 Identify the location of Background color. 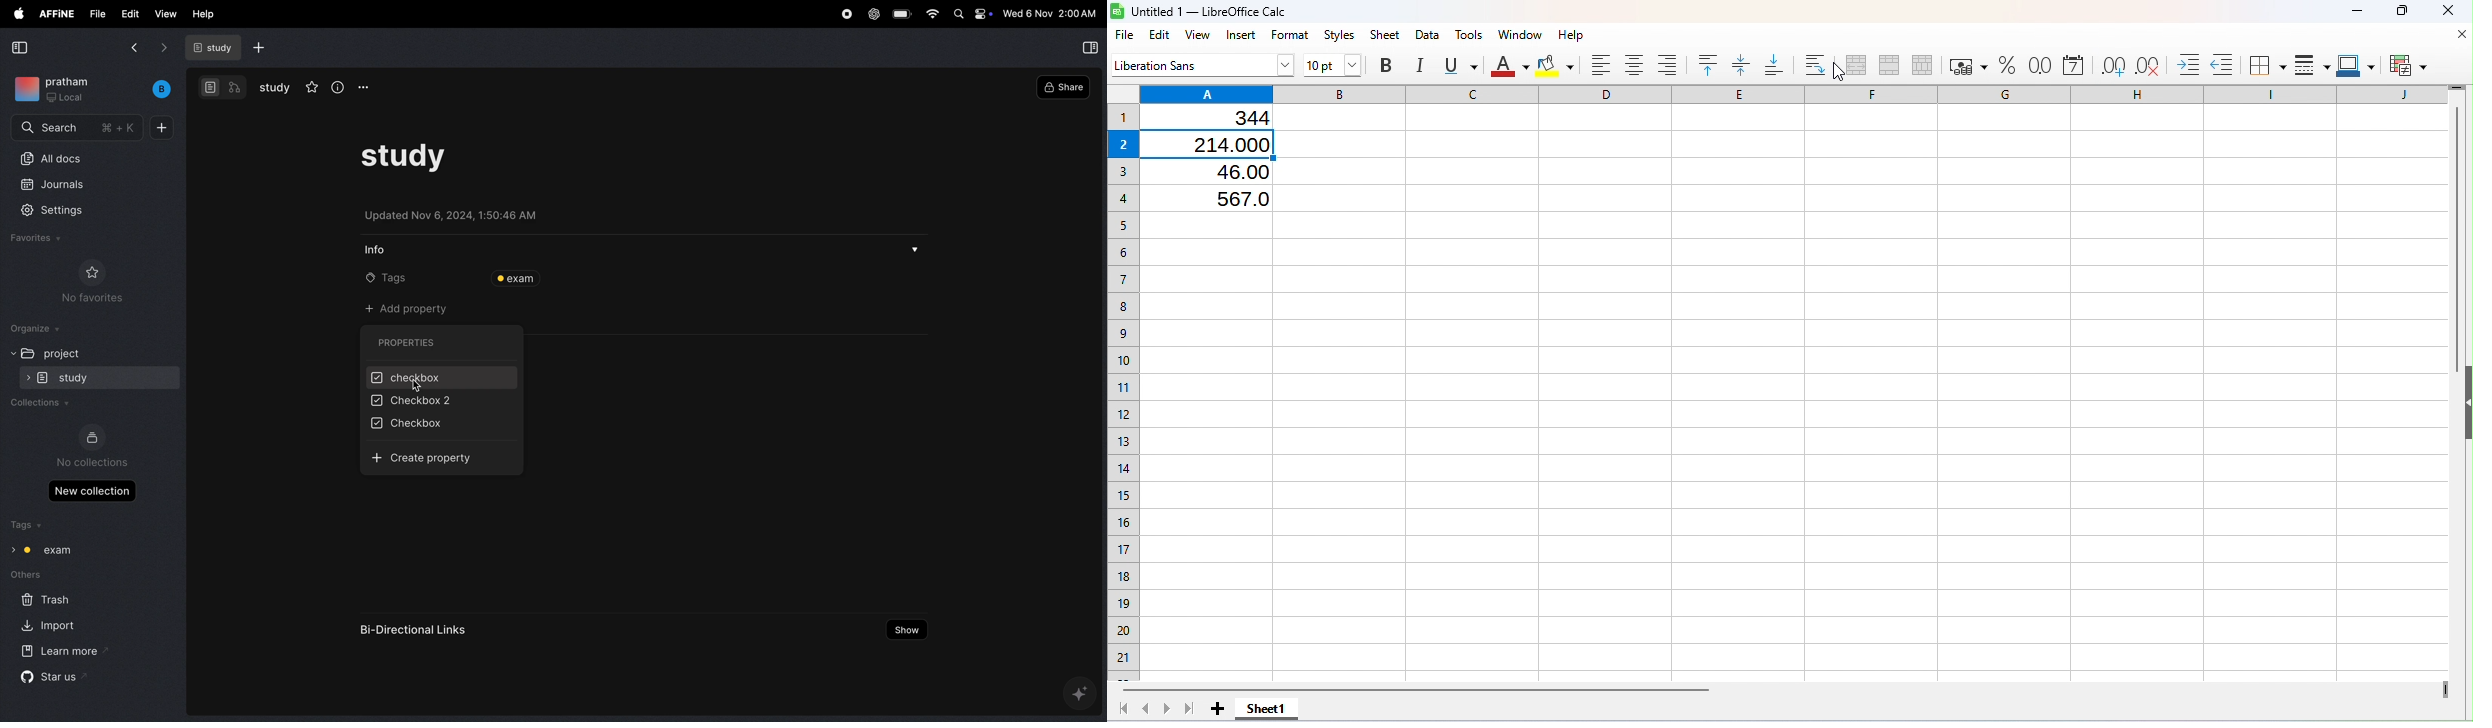
(1558, 65).